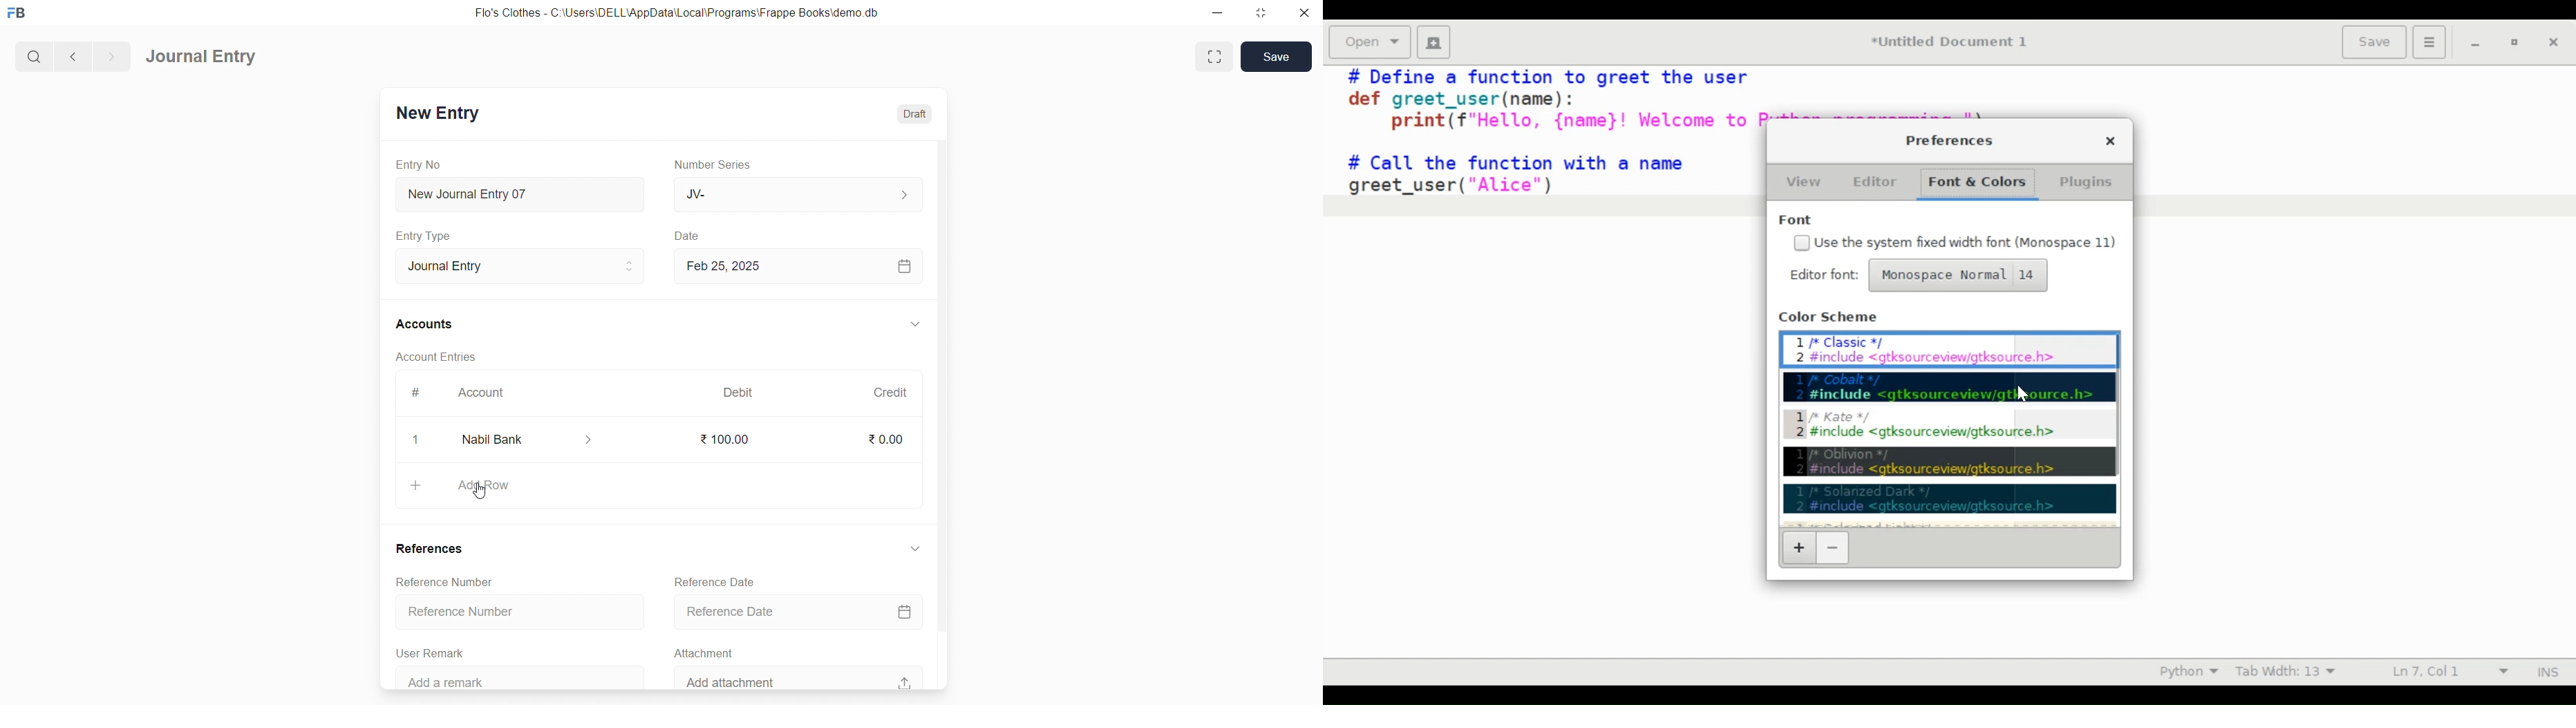 This screenshot has height=728, width=2576. Describe the element at coordinates (2514, 42) in the screenshot. I see `Restore` at that location.